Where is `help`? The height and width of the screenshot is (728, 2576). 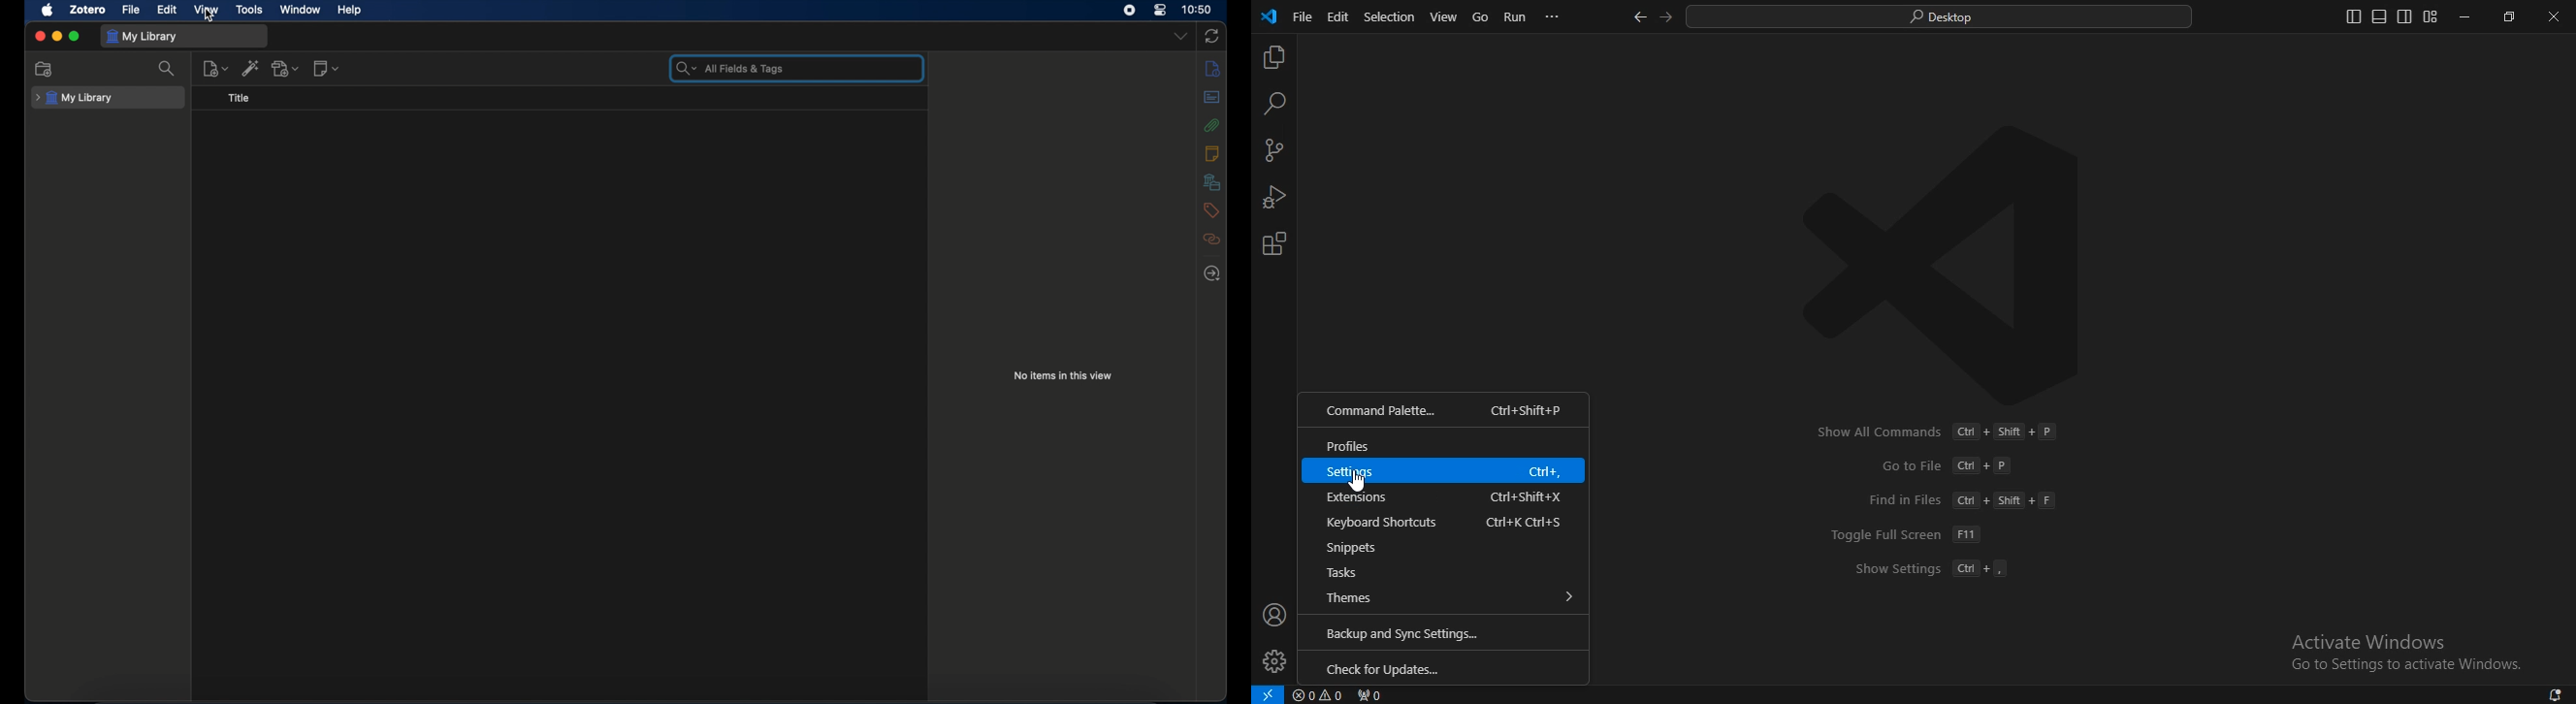 help is located at coordinates (349, 10).